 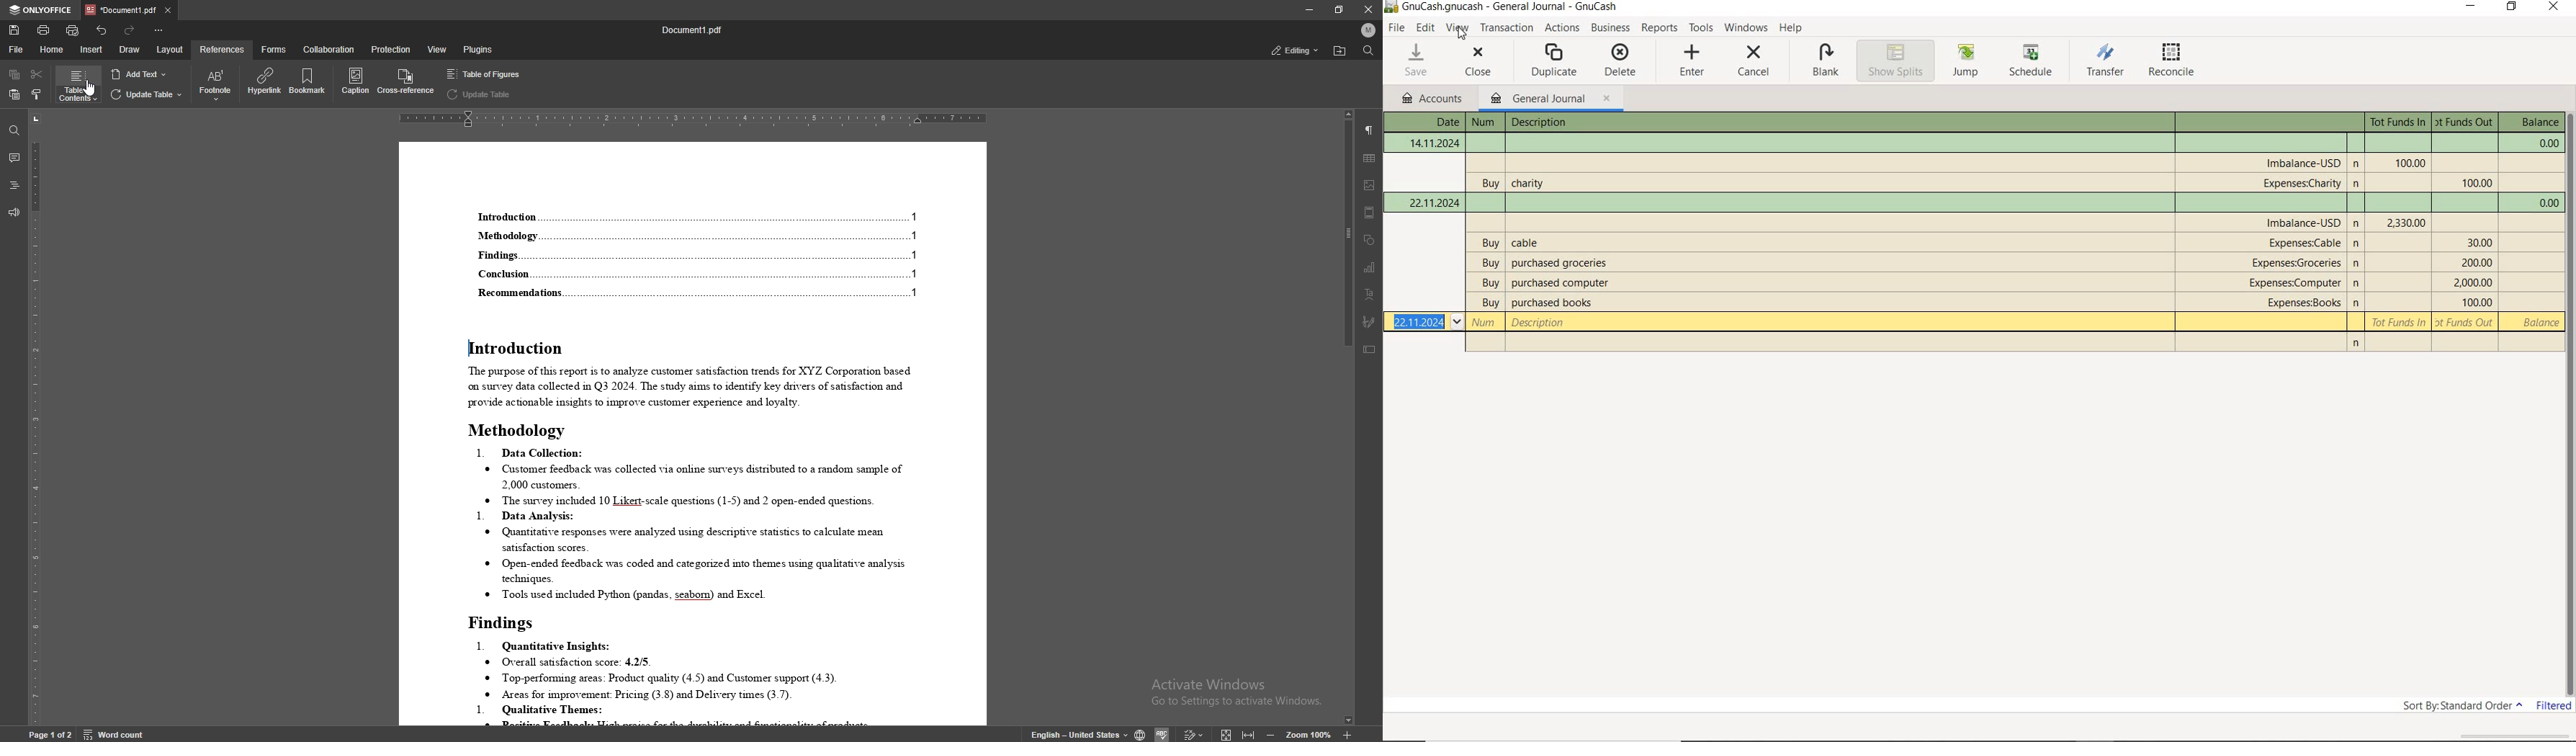 What do you see at coordinates (1309, 9) in the screenshot?
I see `minimize` at bounding box center [1309, 9].